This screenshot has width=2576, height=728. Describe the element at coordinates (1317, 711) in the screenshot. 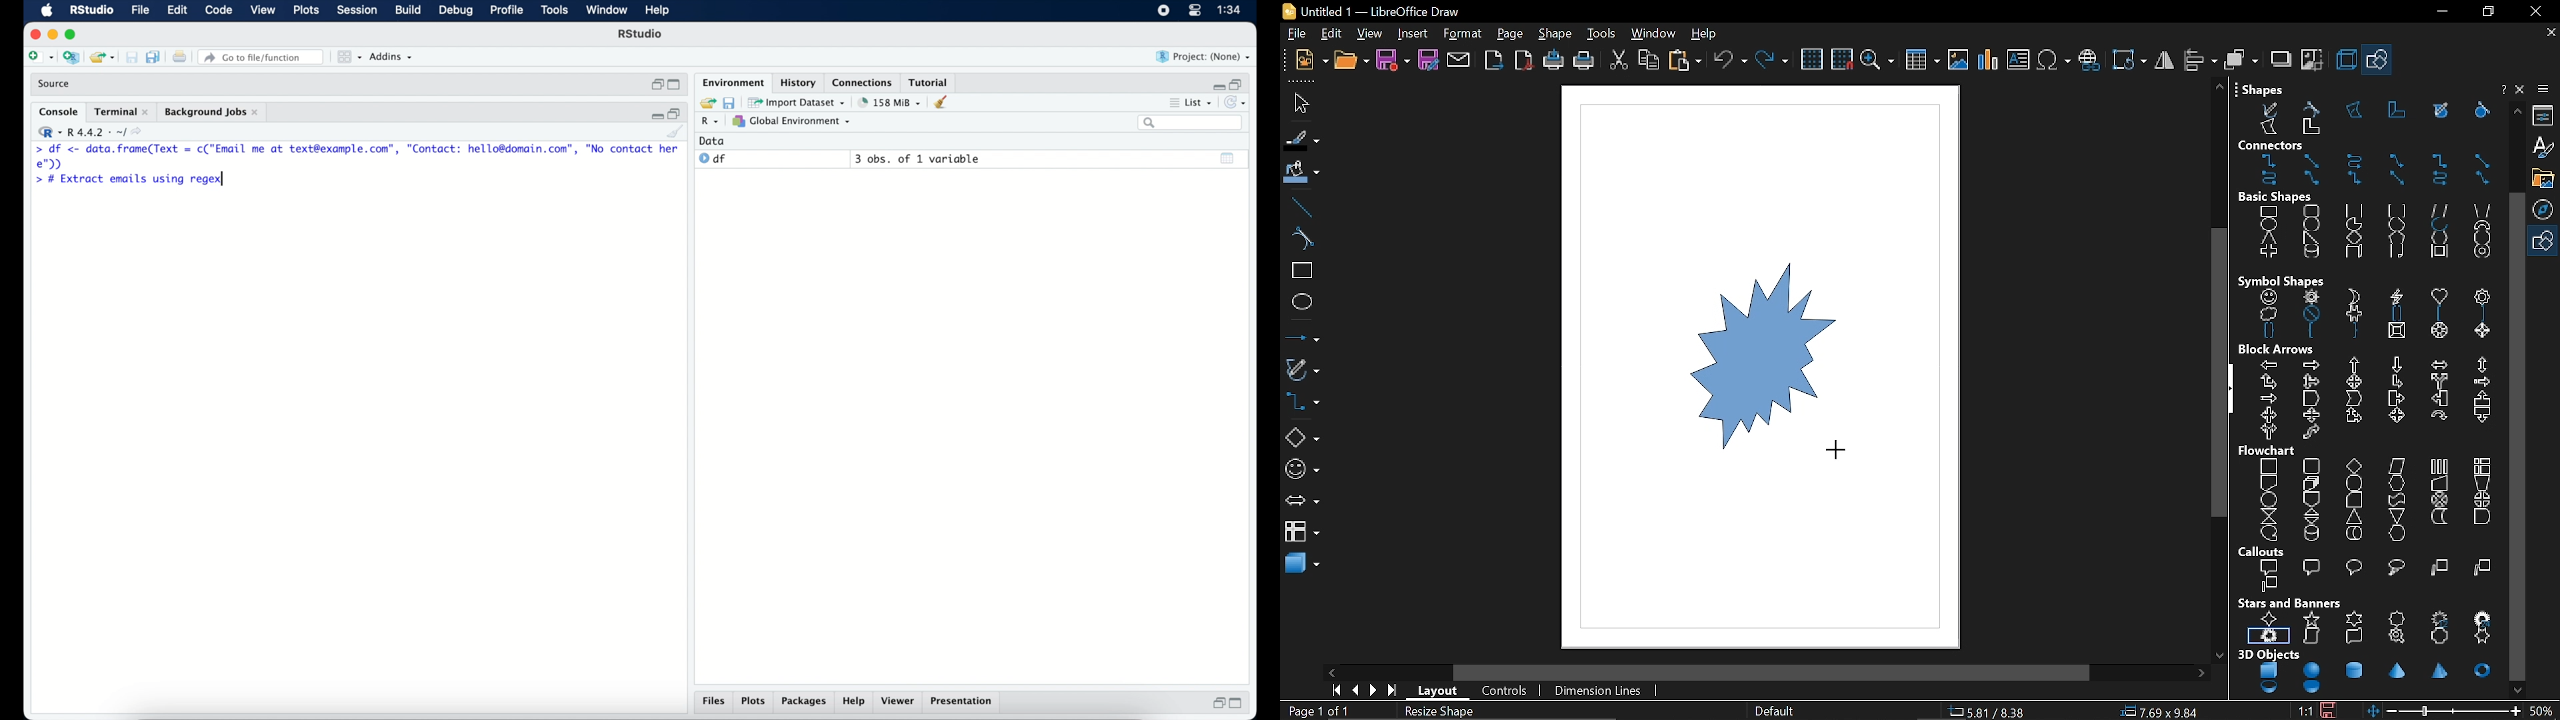

I see `current page (Page 1 of 1)` at that location.